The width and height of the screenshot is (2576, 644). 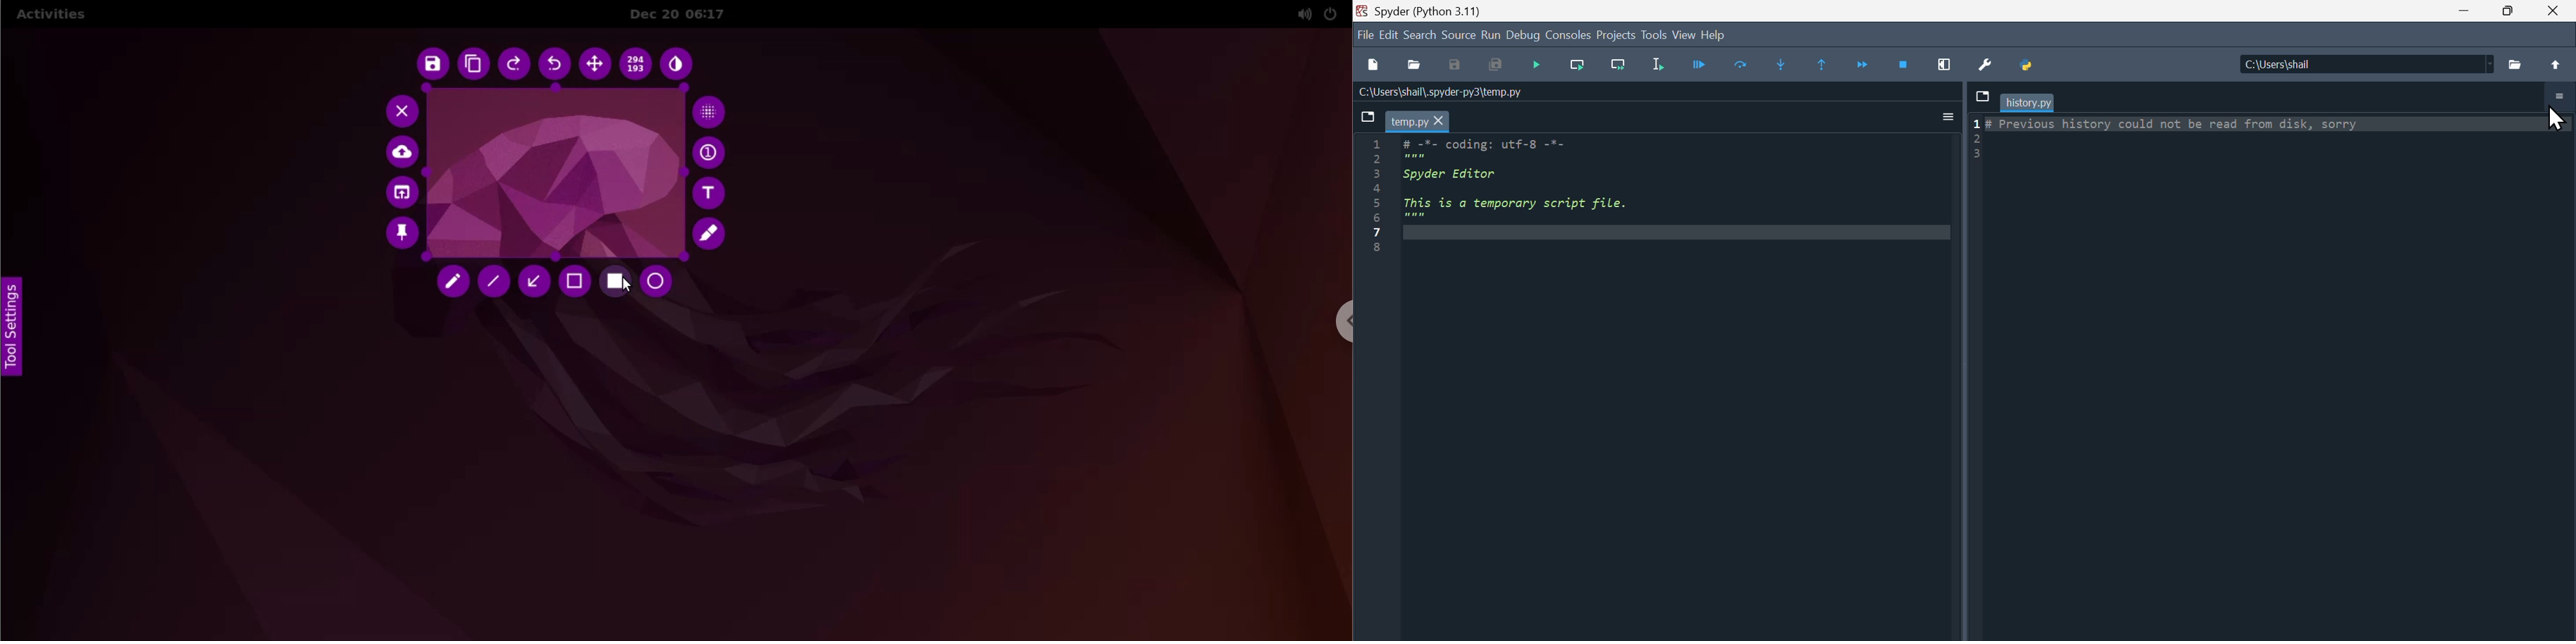 I want to click on Preferences, so click(x=1985, y=66).